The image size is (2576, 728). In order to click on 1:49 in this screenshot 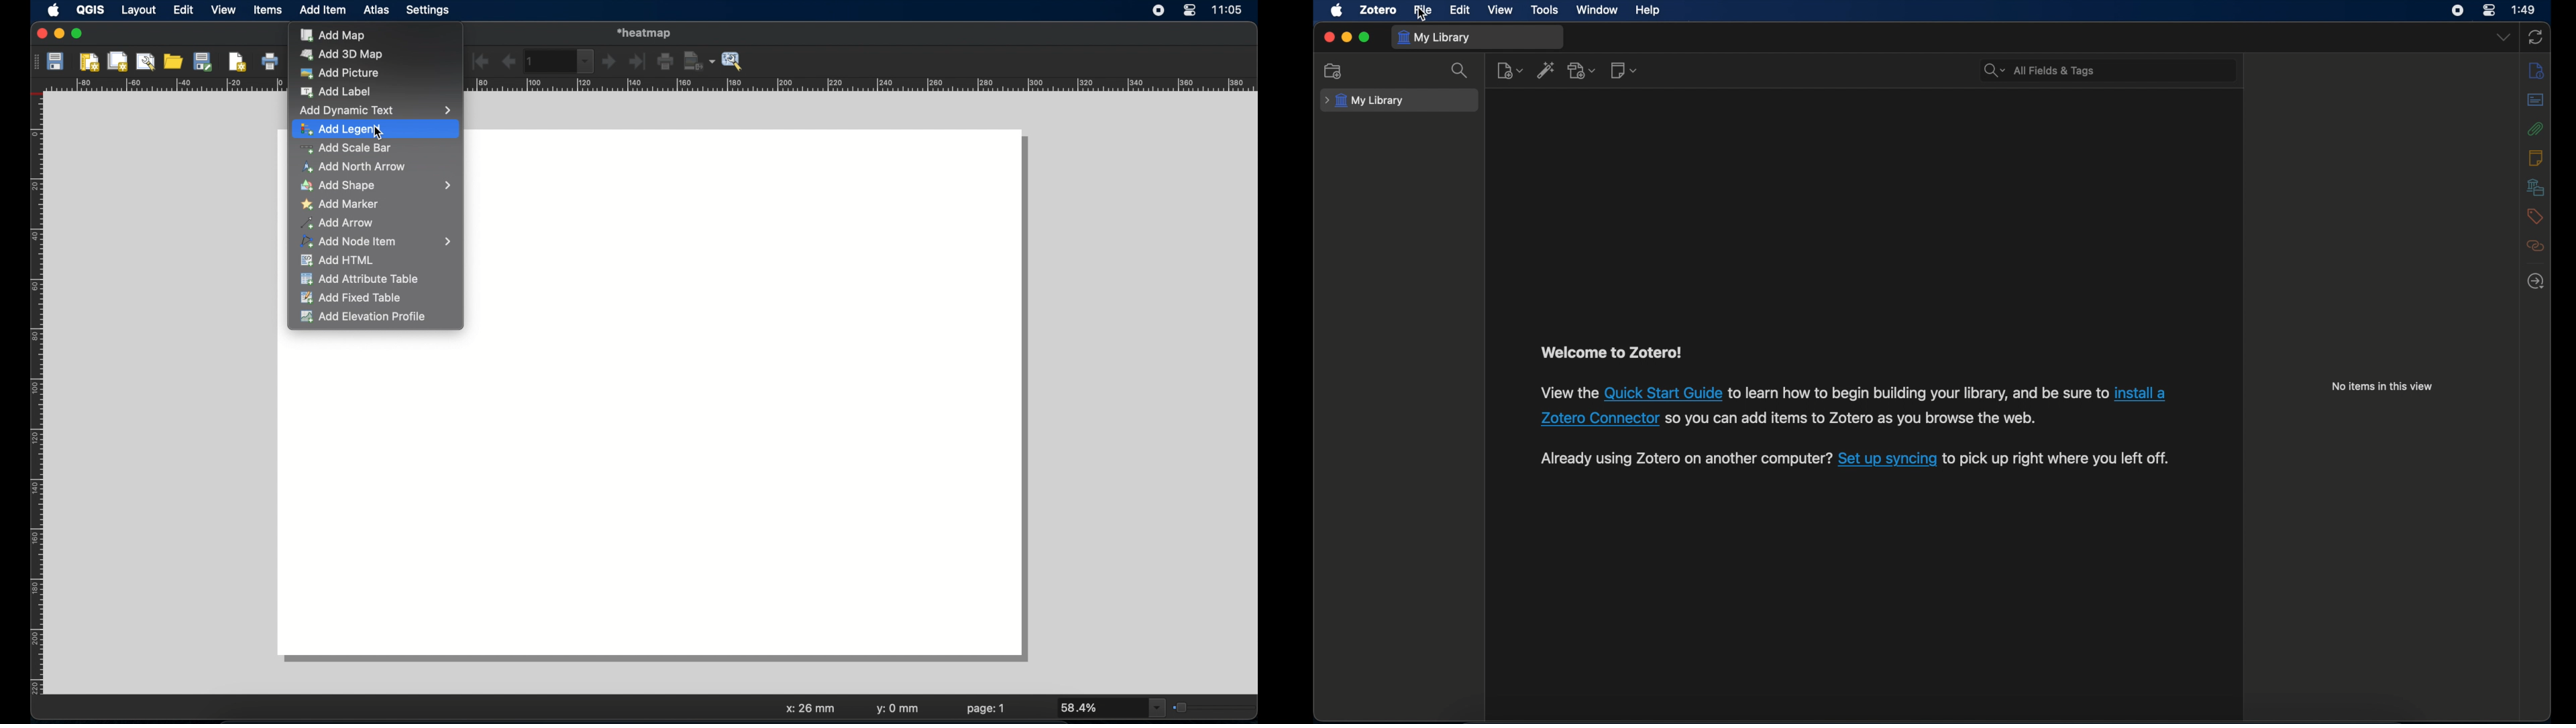, I will do `click(2524, 9)`.